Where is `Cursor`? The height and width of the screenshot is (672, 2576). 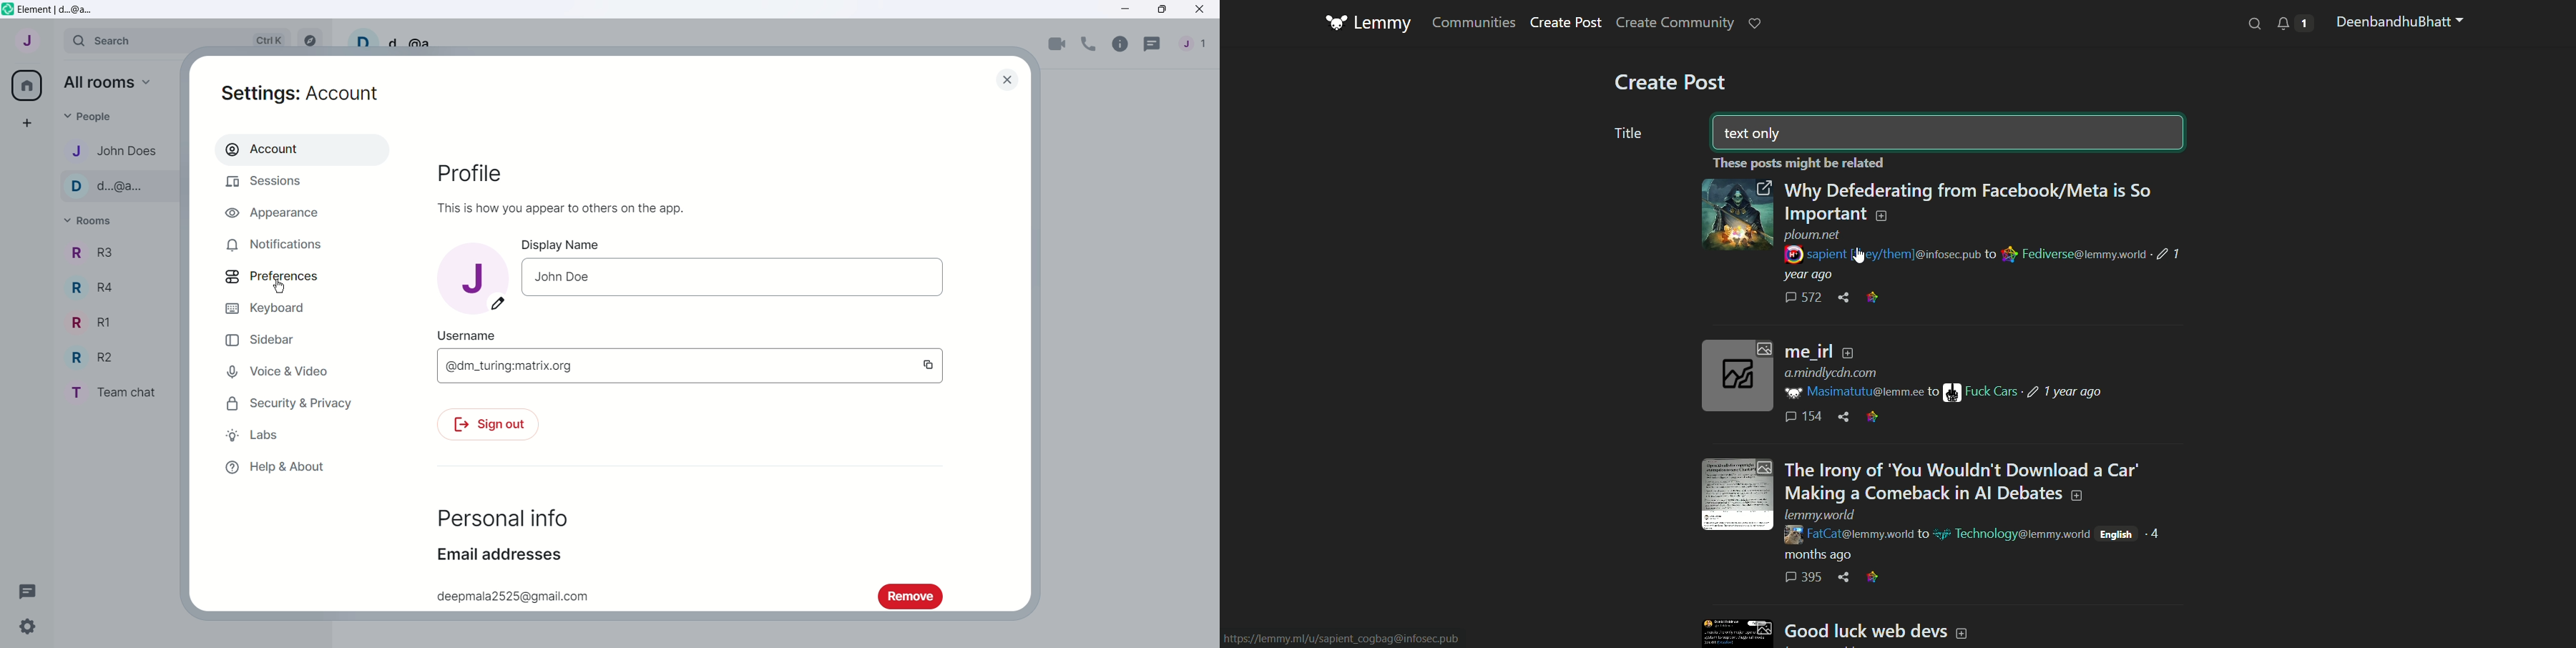
Cursor is located at coordinates (278, 286).